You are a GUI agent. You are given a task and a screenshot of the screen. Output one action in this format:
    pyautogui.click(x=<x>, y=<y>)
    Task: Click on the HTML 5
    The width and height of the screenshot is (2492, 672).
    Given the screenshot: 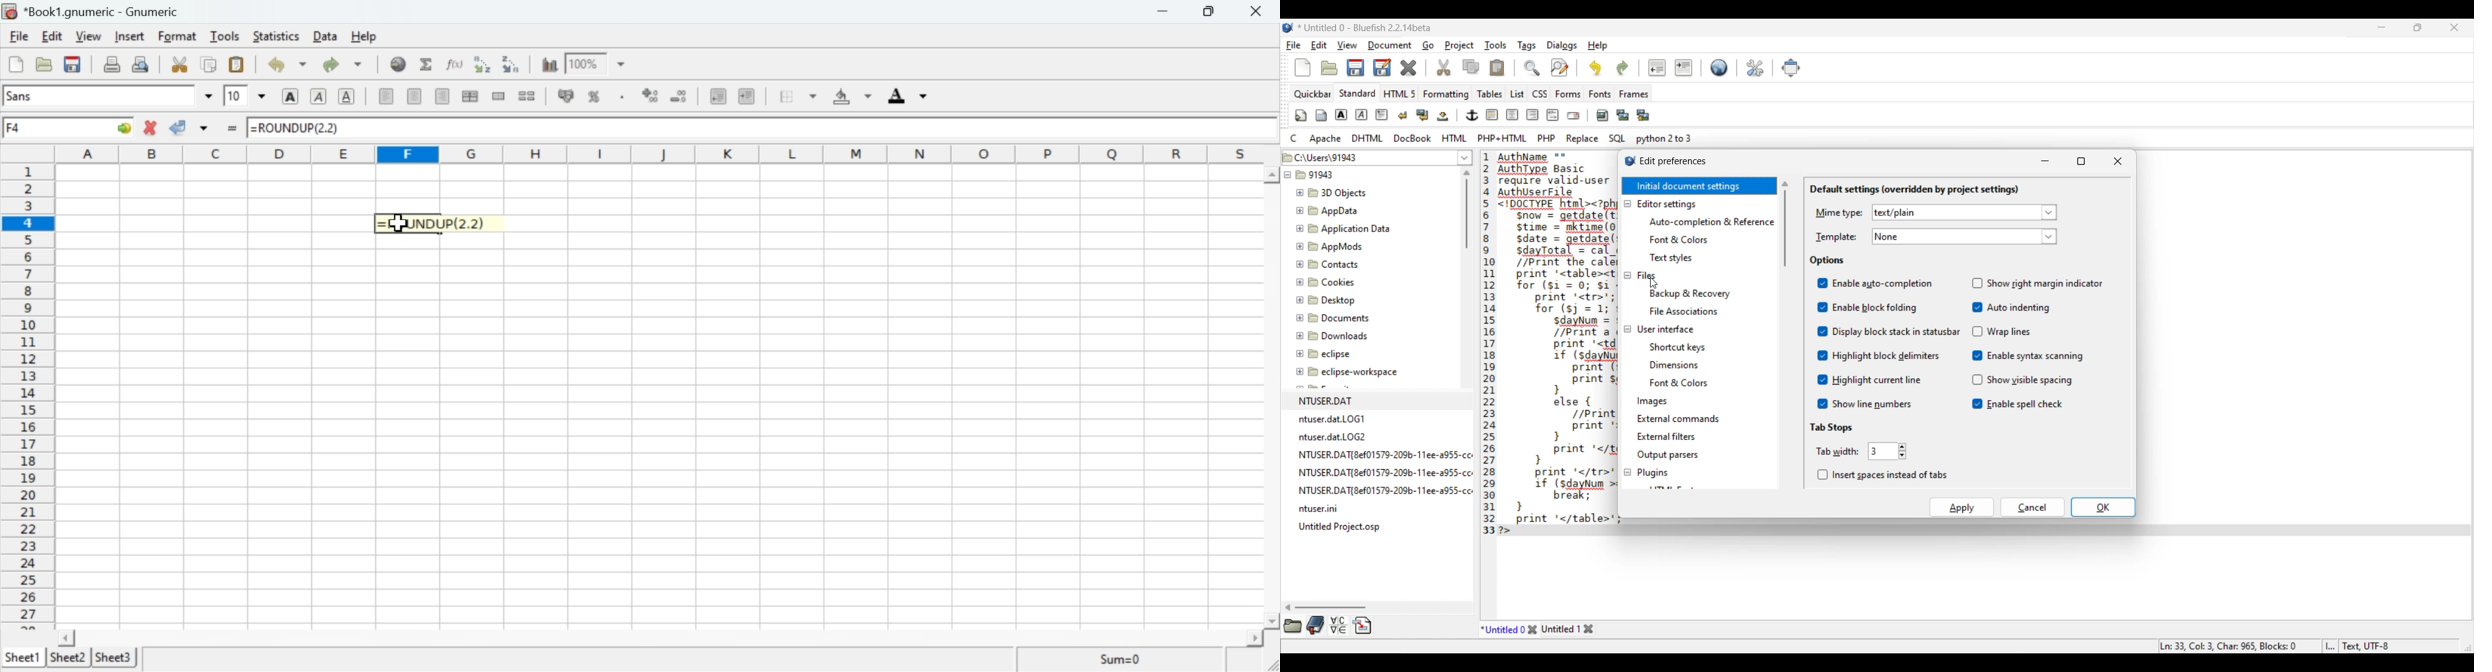 What is the action you would take?
    pyautogui.click(x=1399, y=93)
    